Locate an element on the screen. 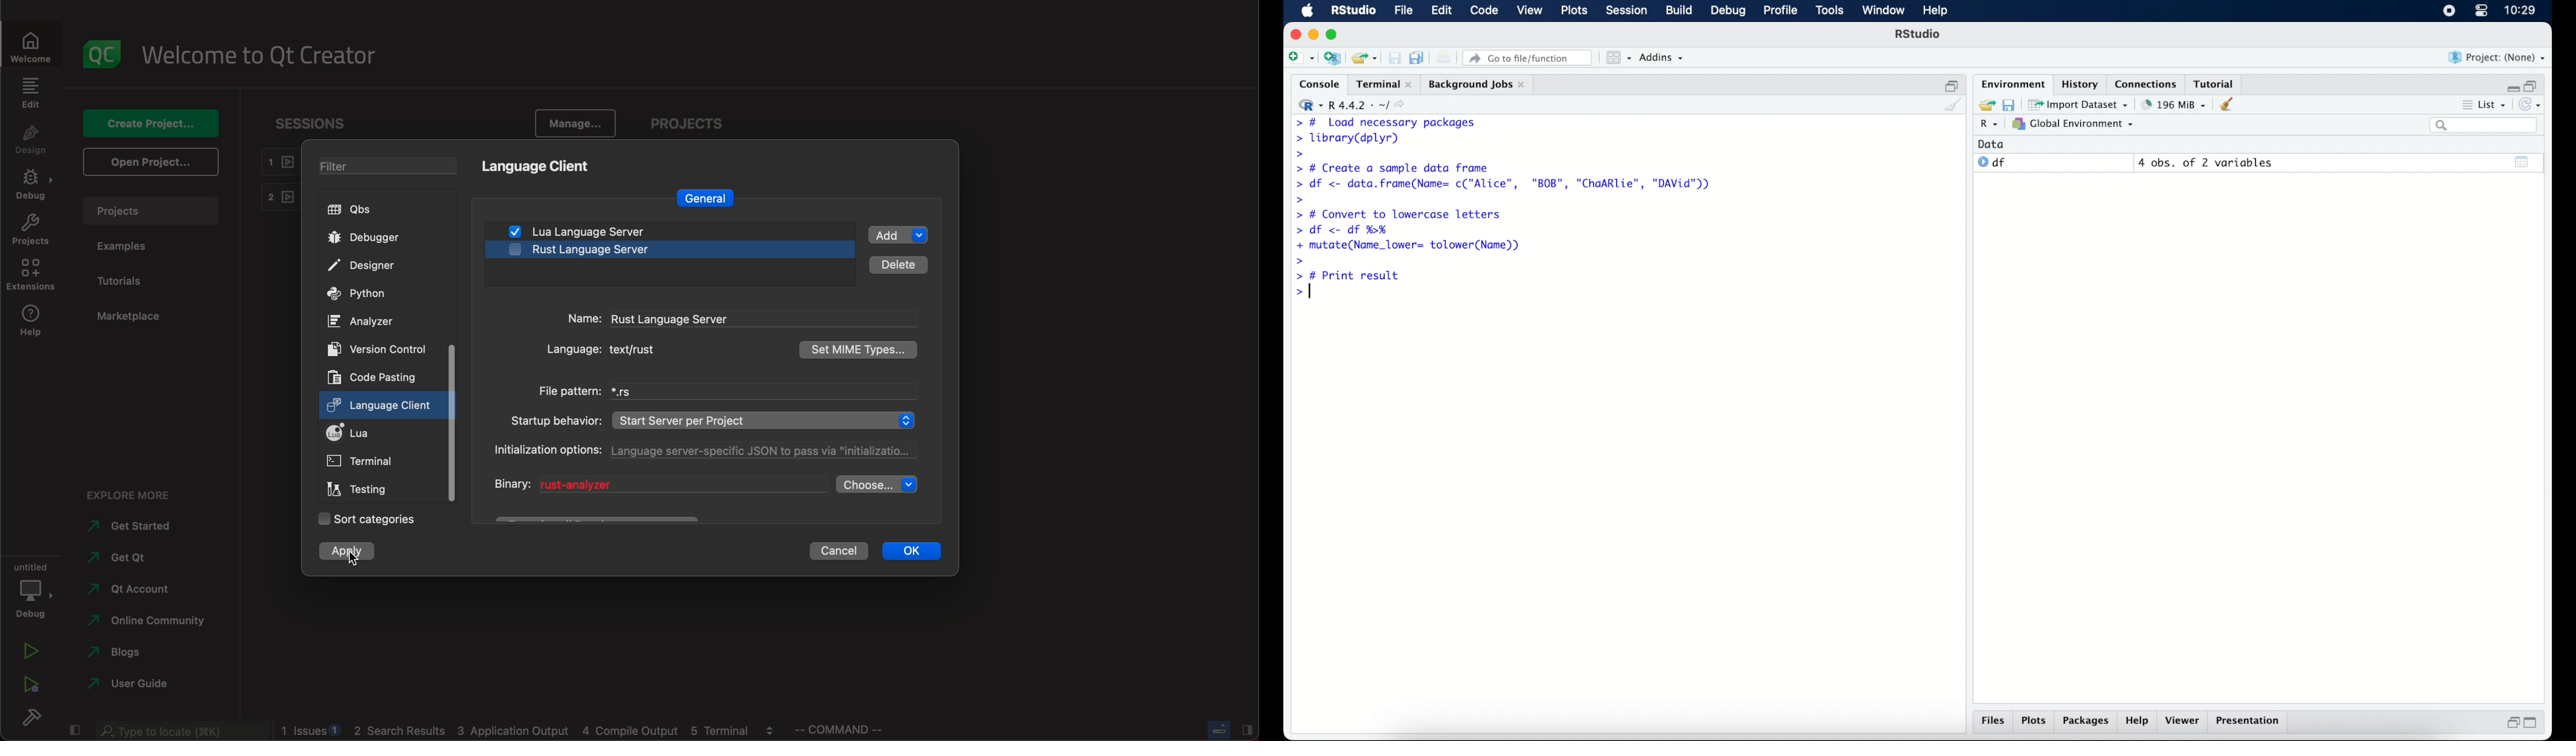 This screenshot has width=2576, height=756. Terminal is located at coordinates (1380, 84).